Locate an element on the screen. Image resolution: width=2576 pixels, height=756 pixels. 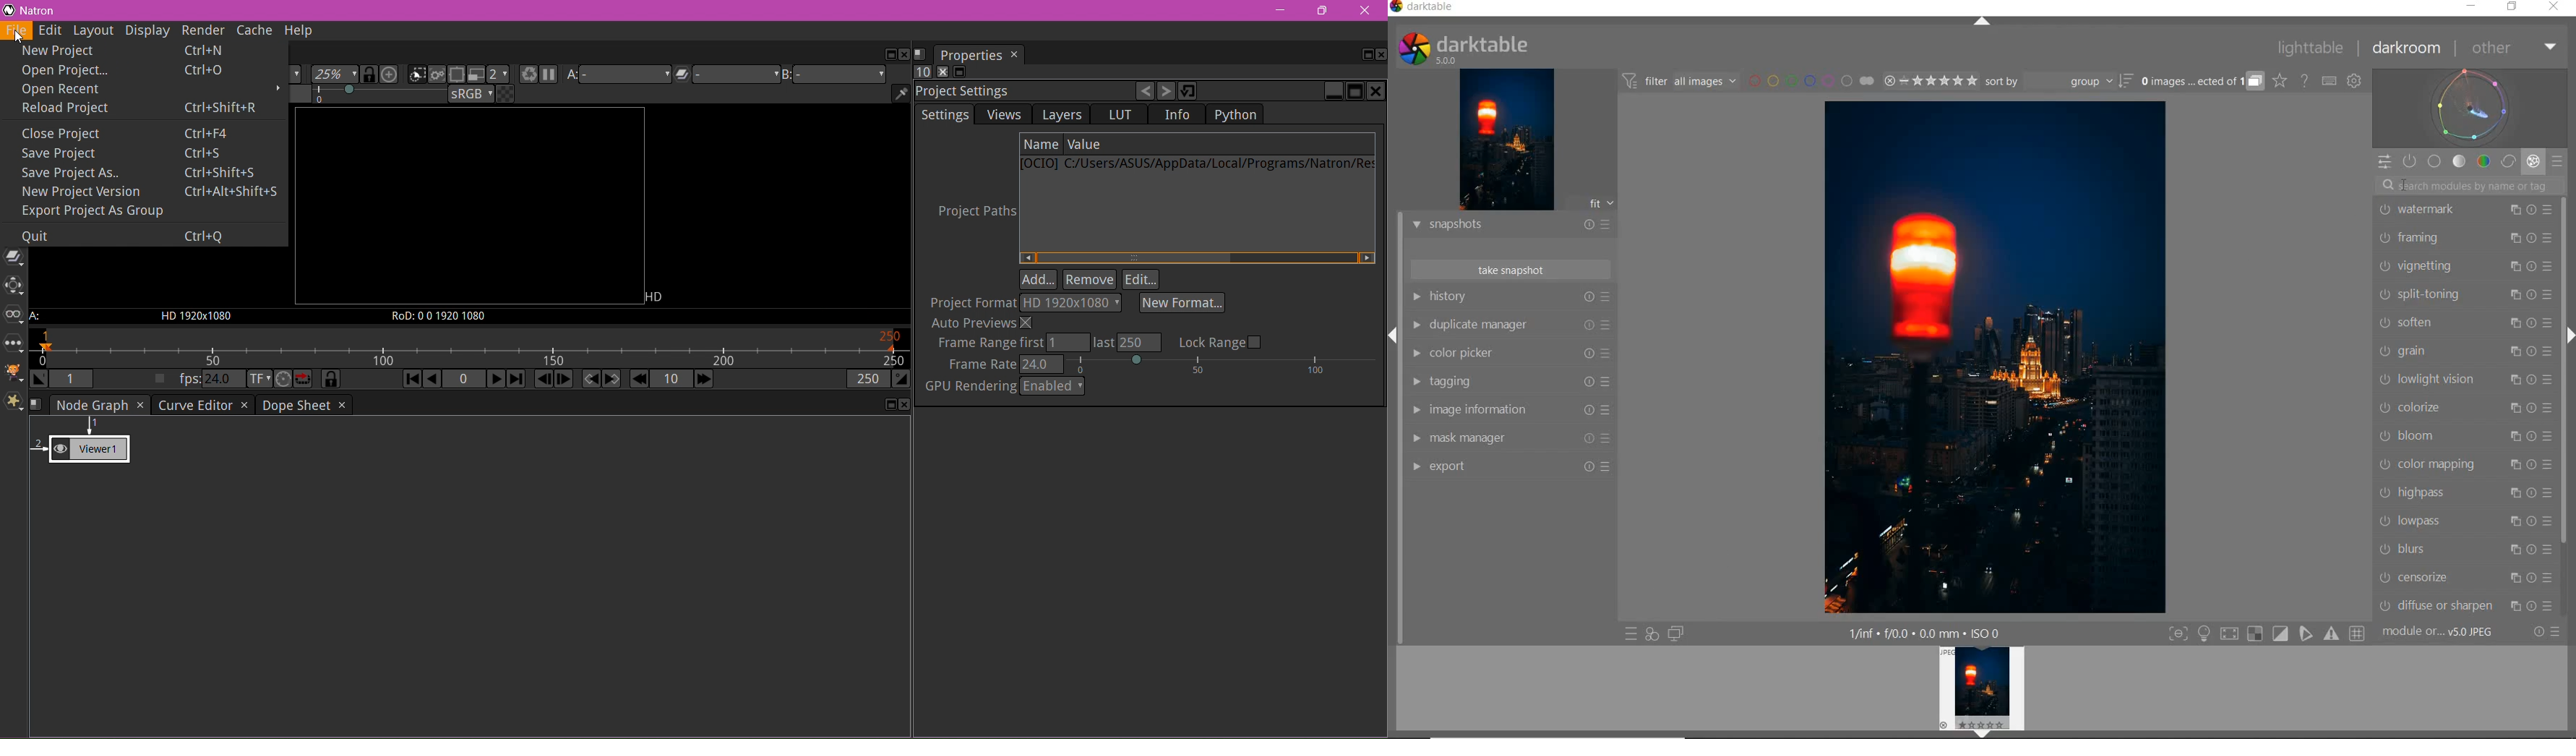
Export Project as Group is located at coordinates (108, 210).